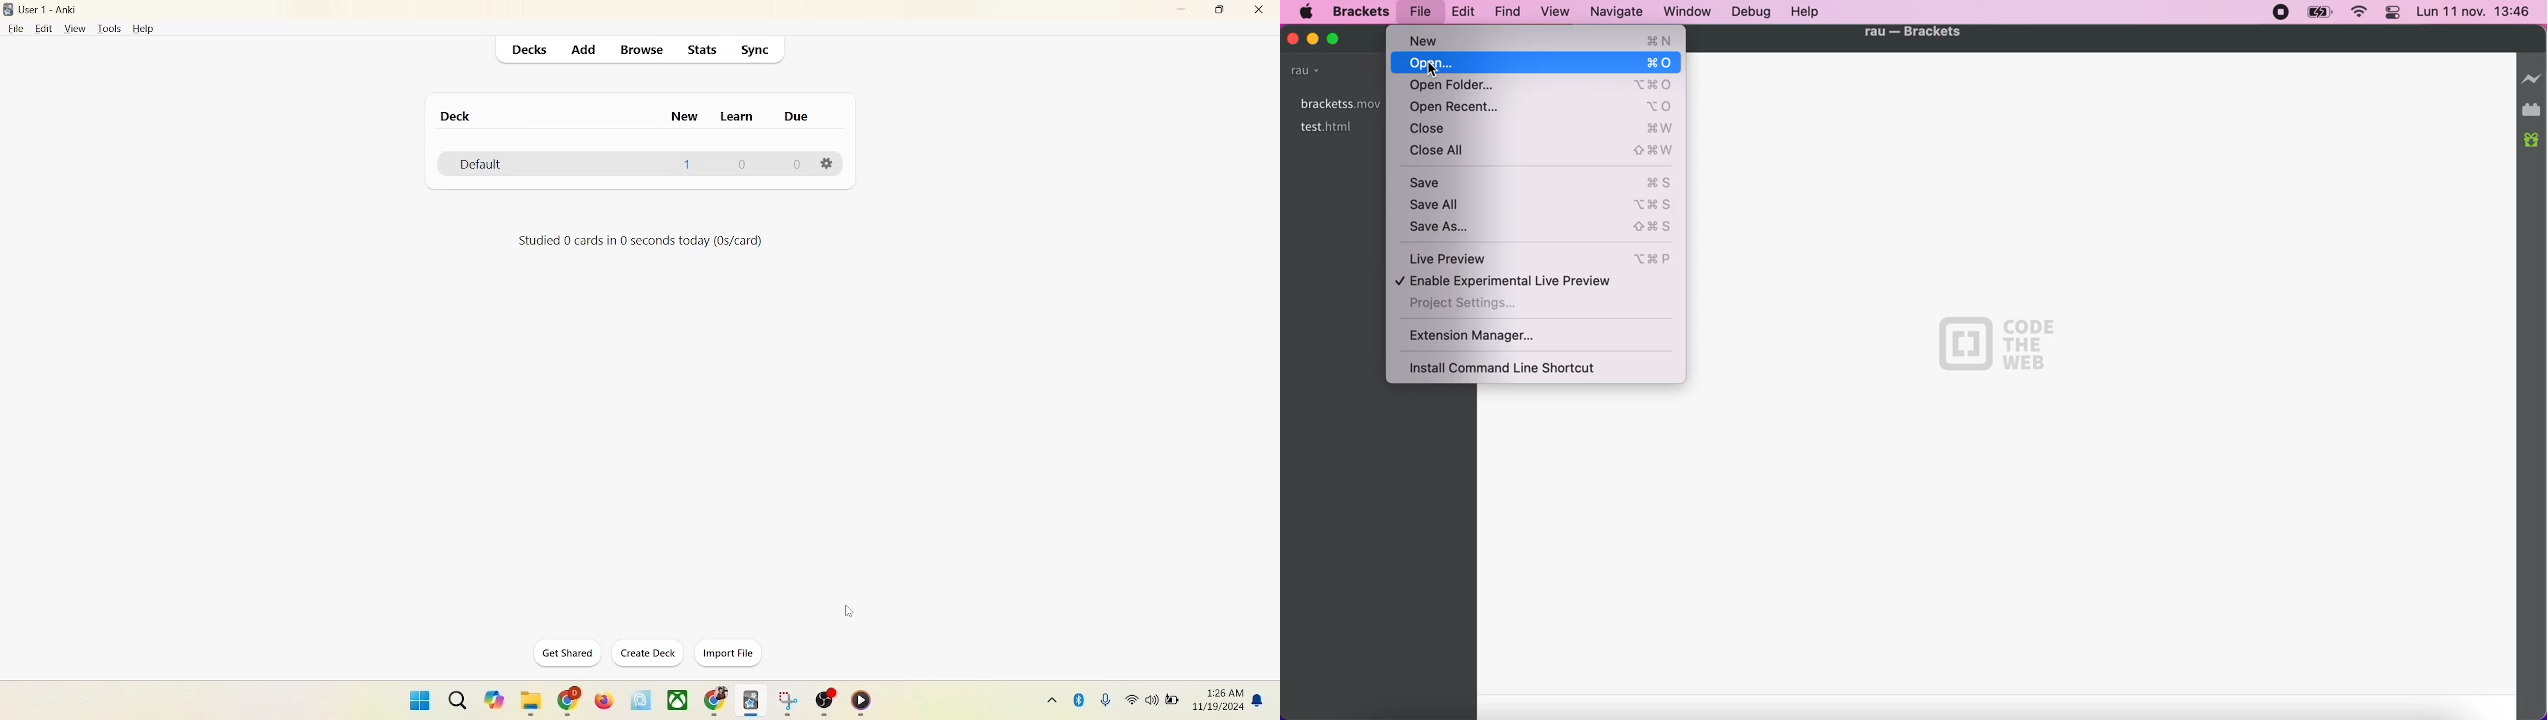 Image resolution: width=2548 pixels, height=728 pixels. Describe the element at coordinates (756, 50) in the screenshot. I see `sync` at that location.